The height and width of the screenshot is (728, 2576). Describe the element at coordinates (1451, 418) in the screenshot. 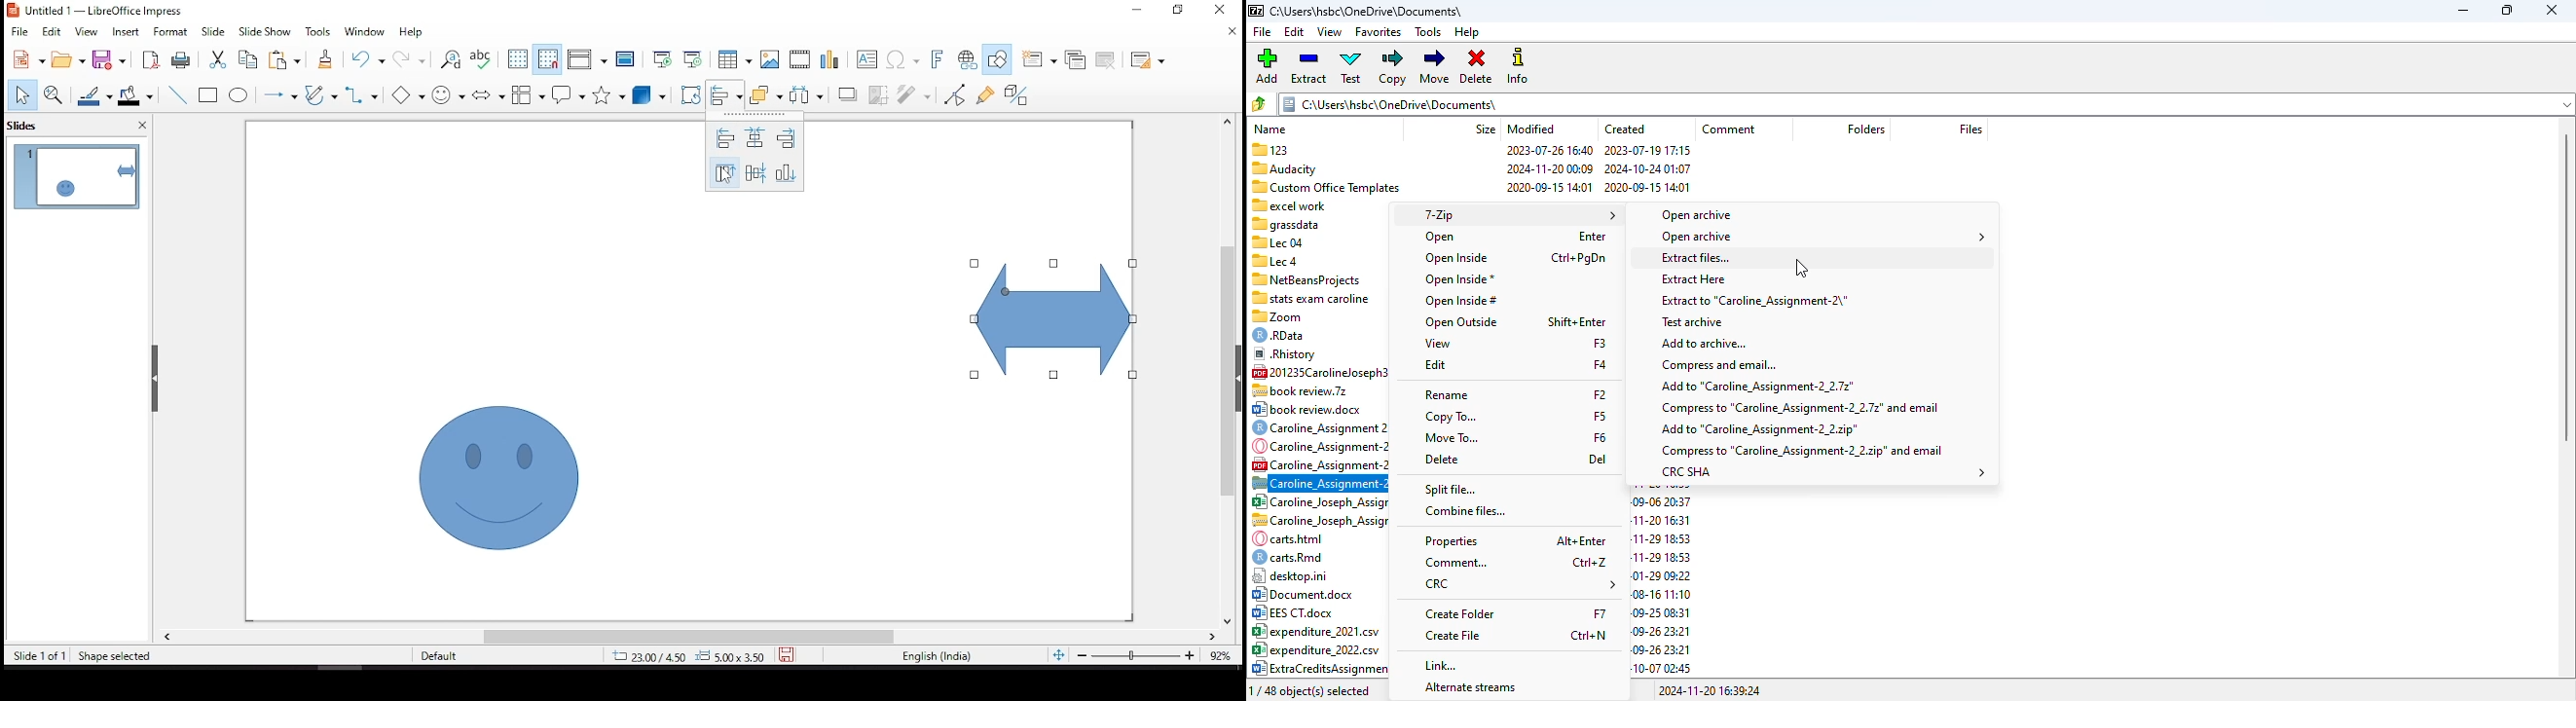

I see `copy to` at that location.